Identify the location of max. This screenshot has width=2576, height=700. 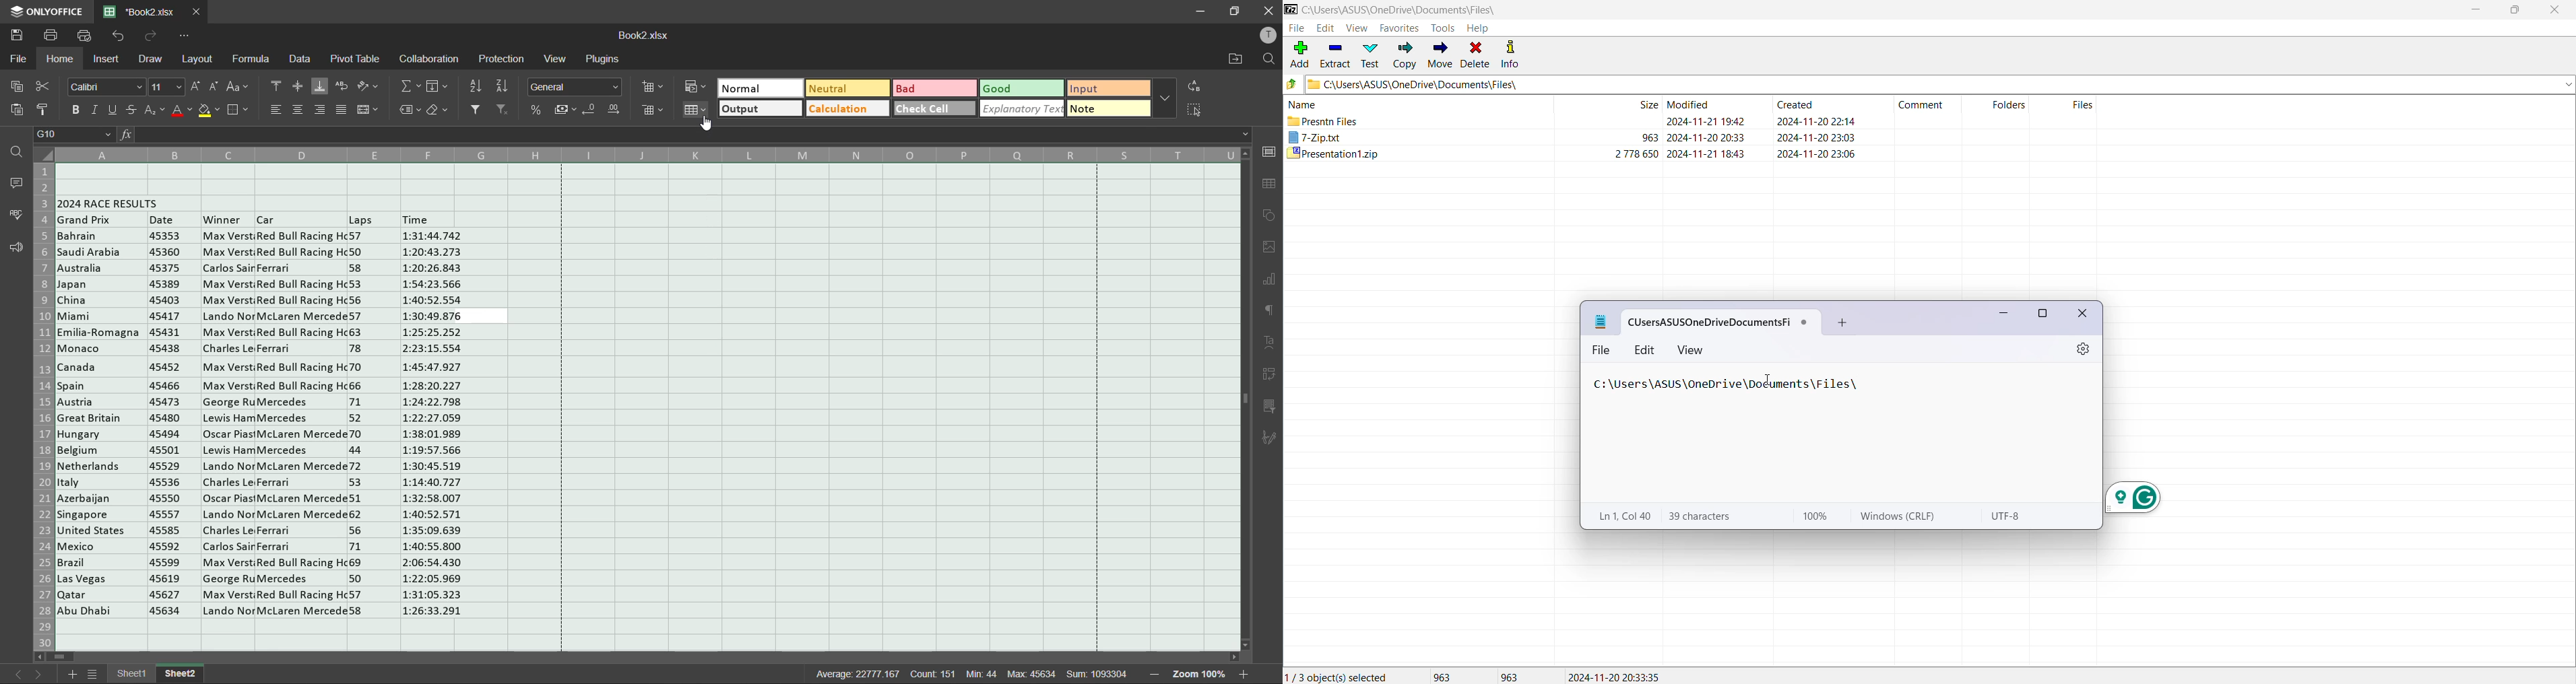
(1031, 673).